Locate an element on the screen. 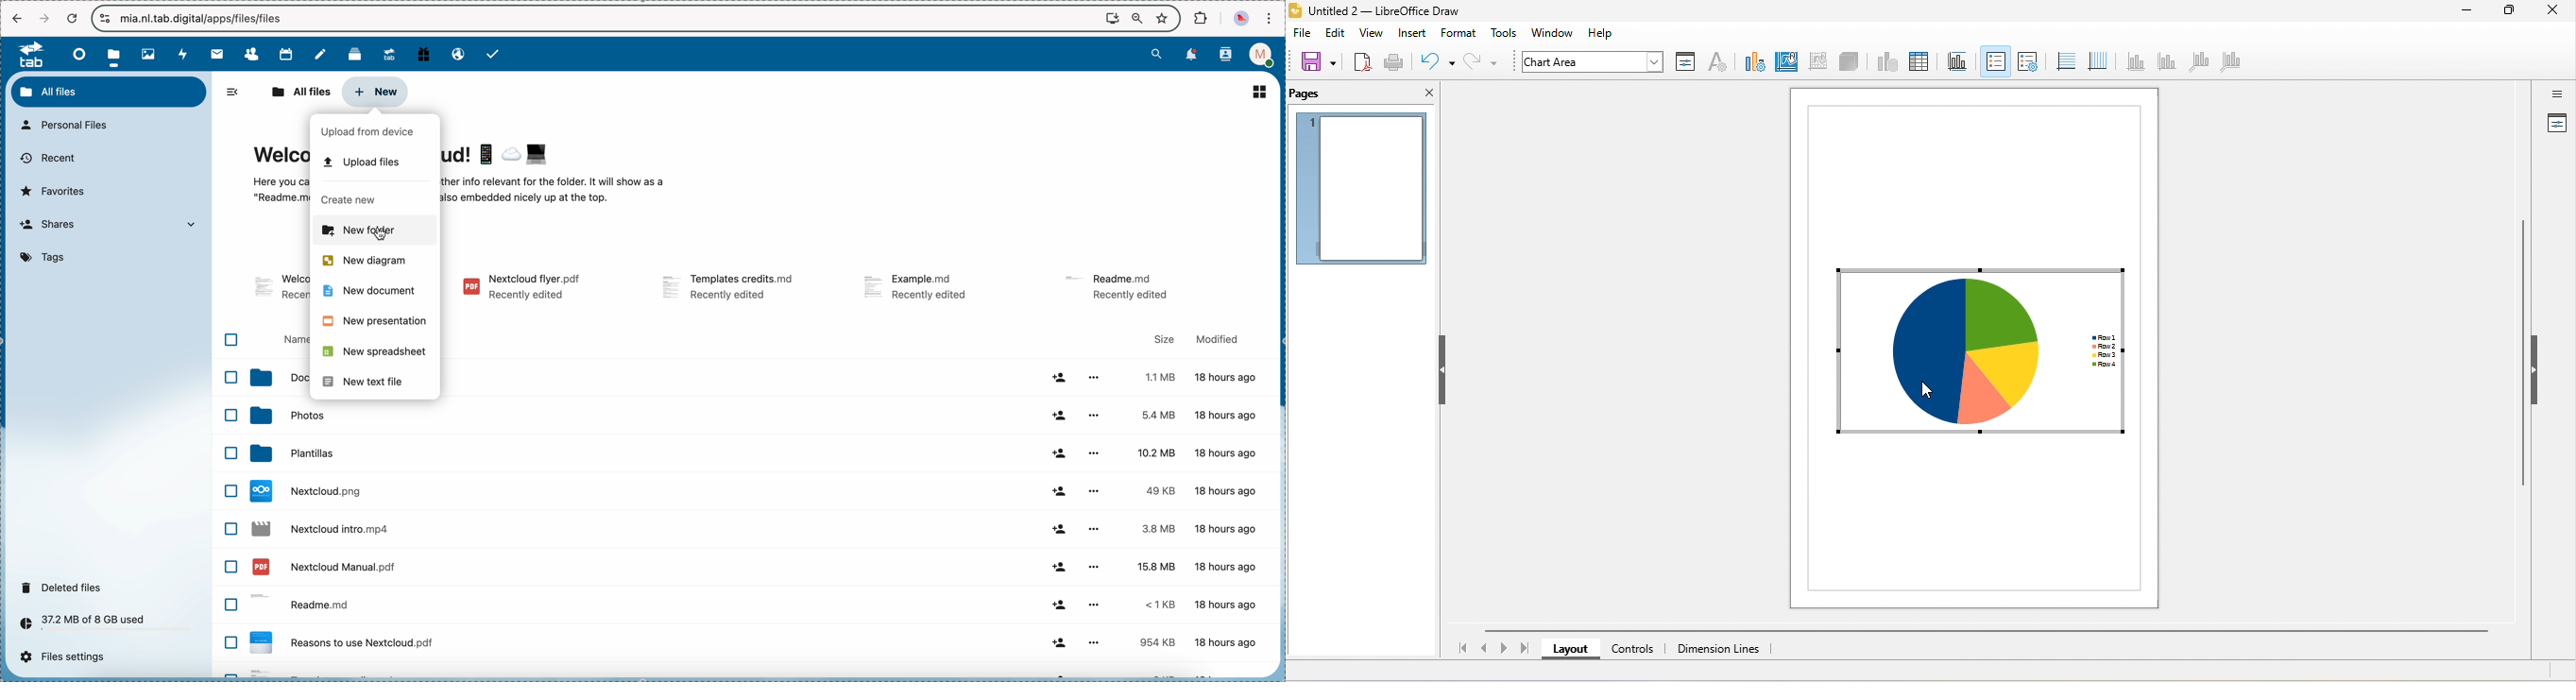 The height and width of the screenshot is (700, 2576). change chart is located at coordinates (1751, 61).